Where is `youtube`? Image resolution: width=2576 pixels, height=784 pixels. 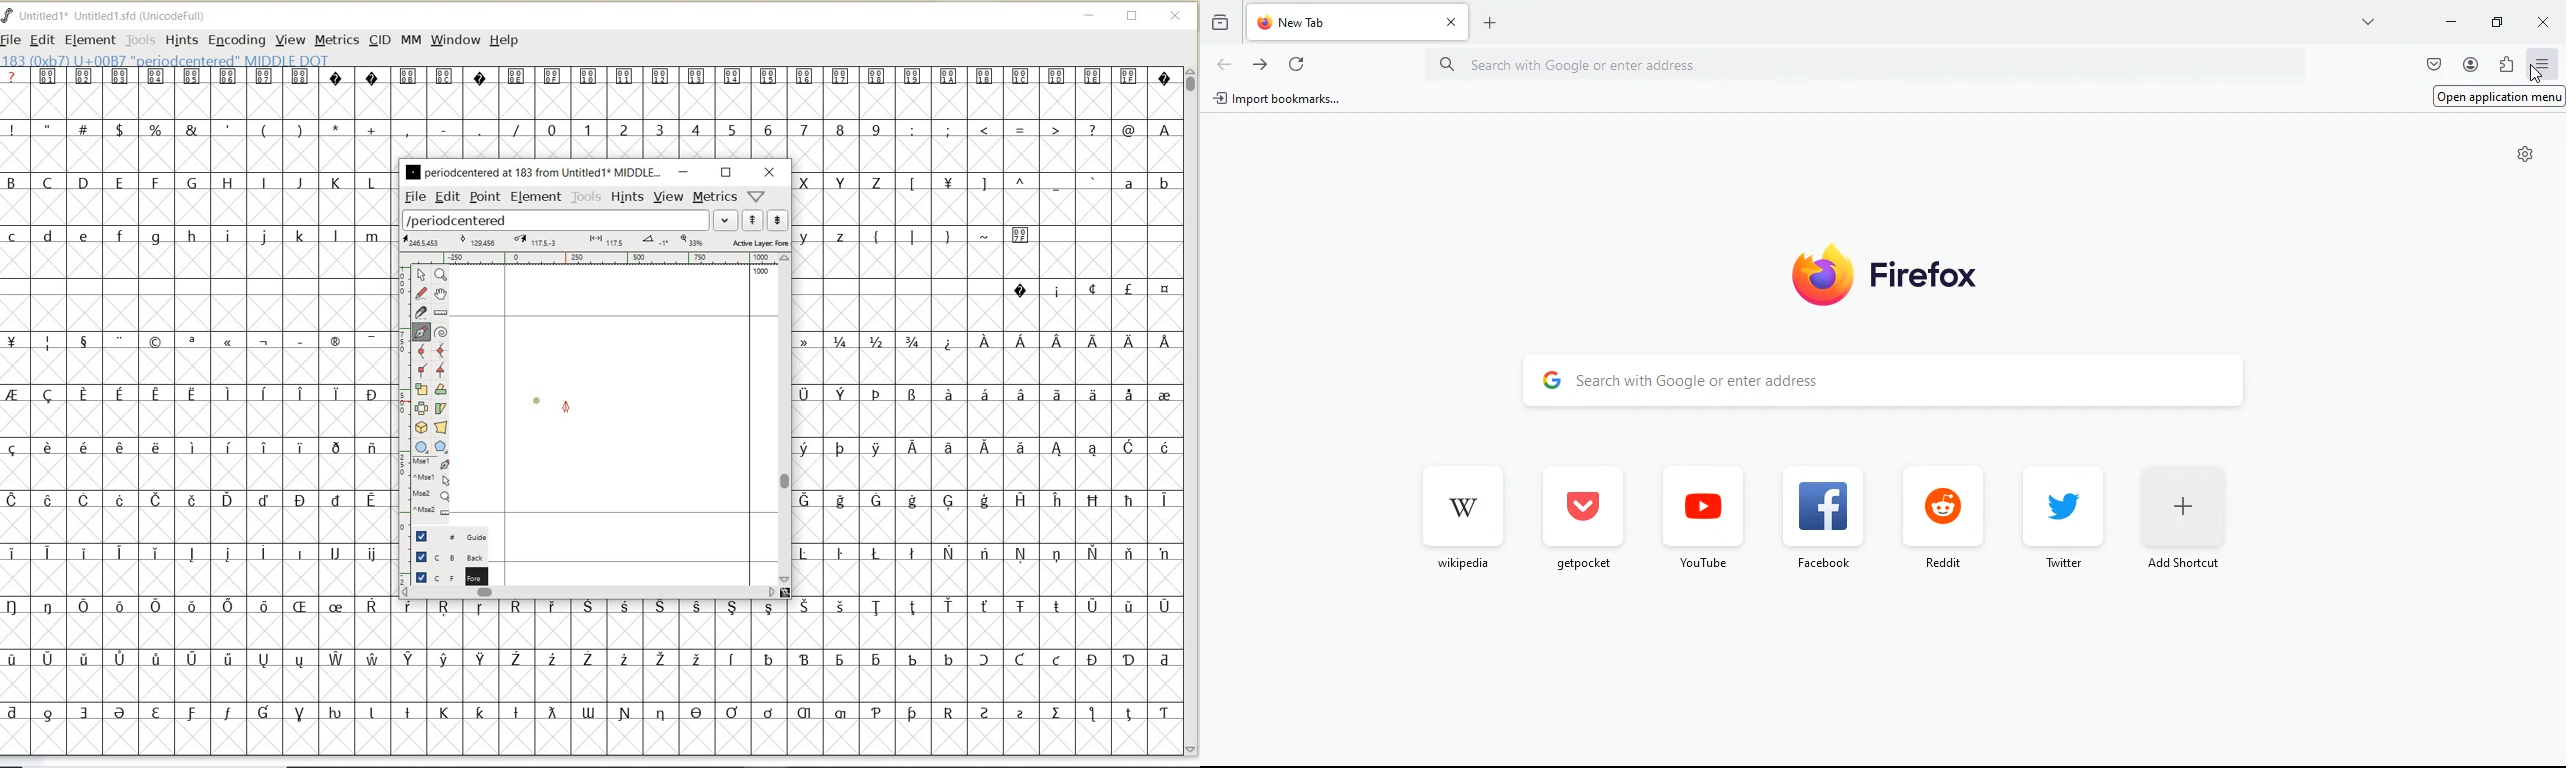 youtube is located at coordinates (1699, 526).